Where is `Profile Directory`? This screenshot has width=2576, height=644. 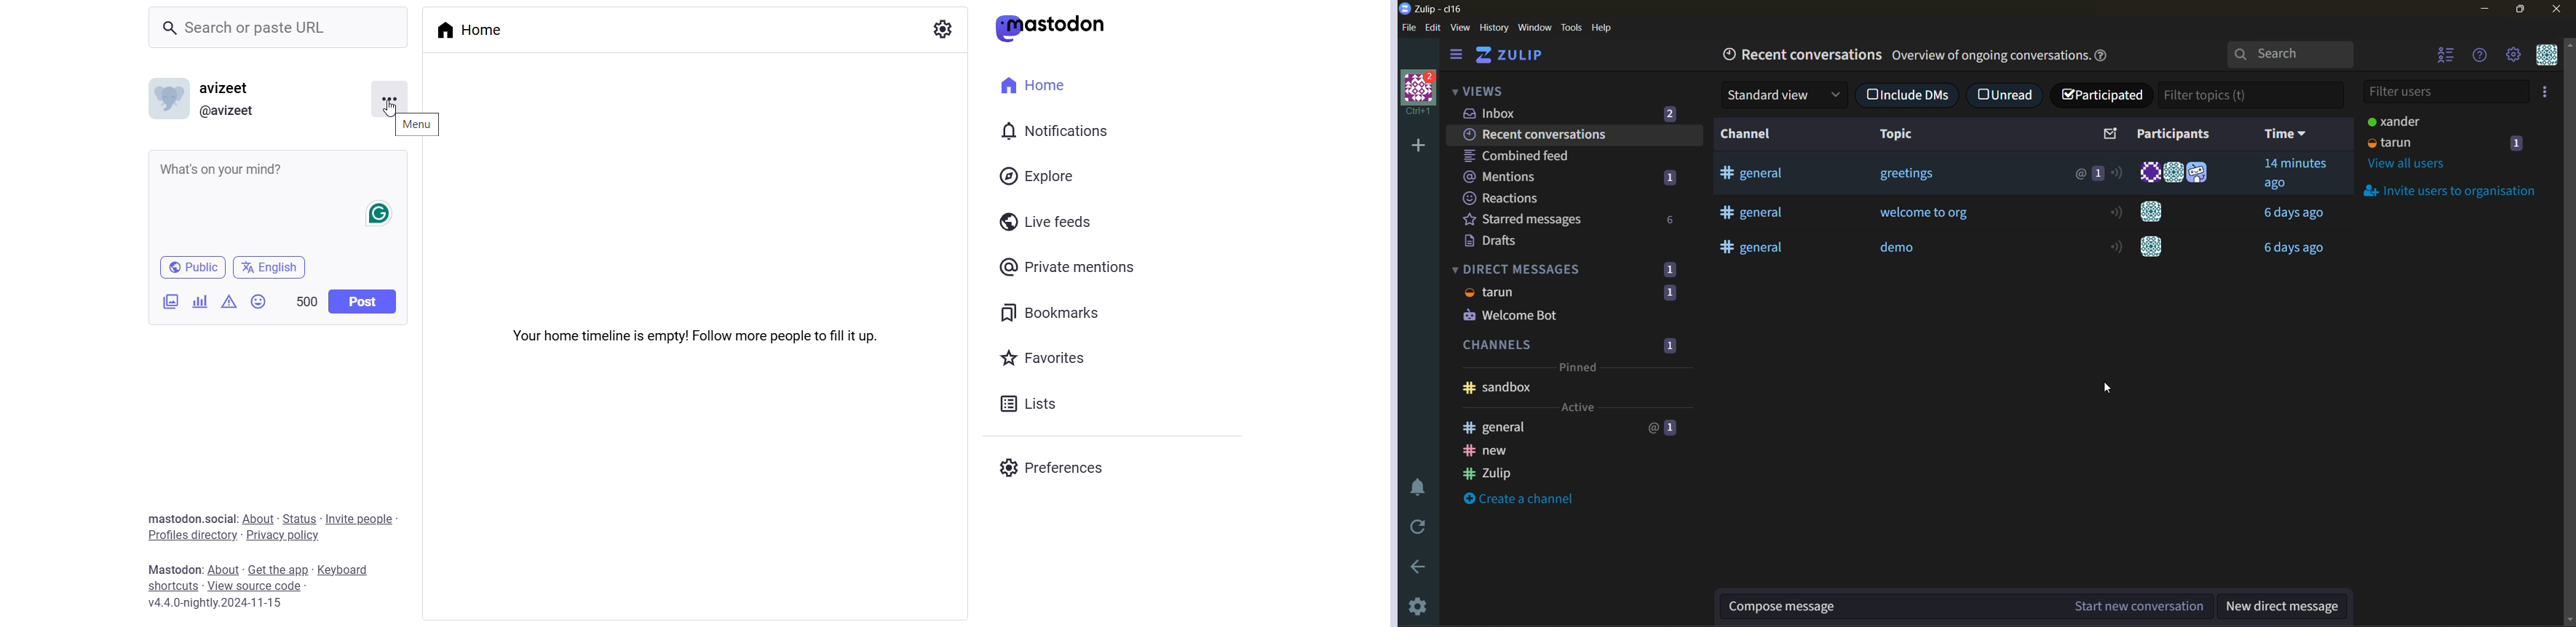
Profile Directory is located at coordinates (190, 535).